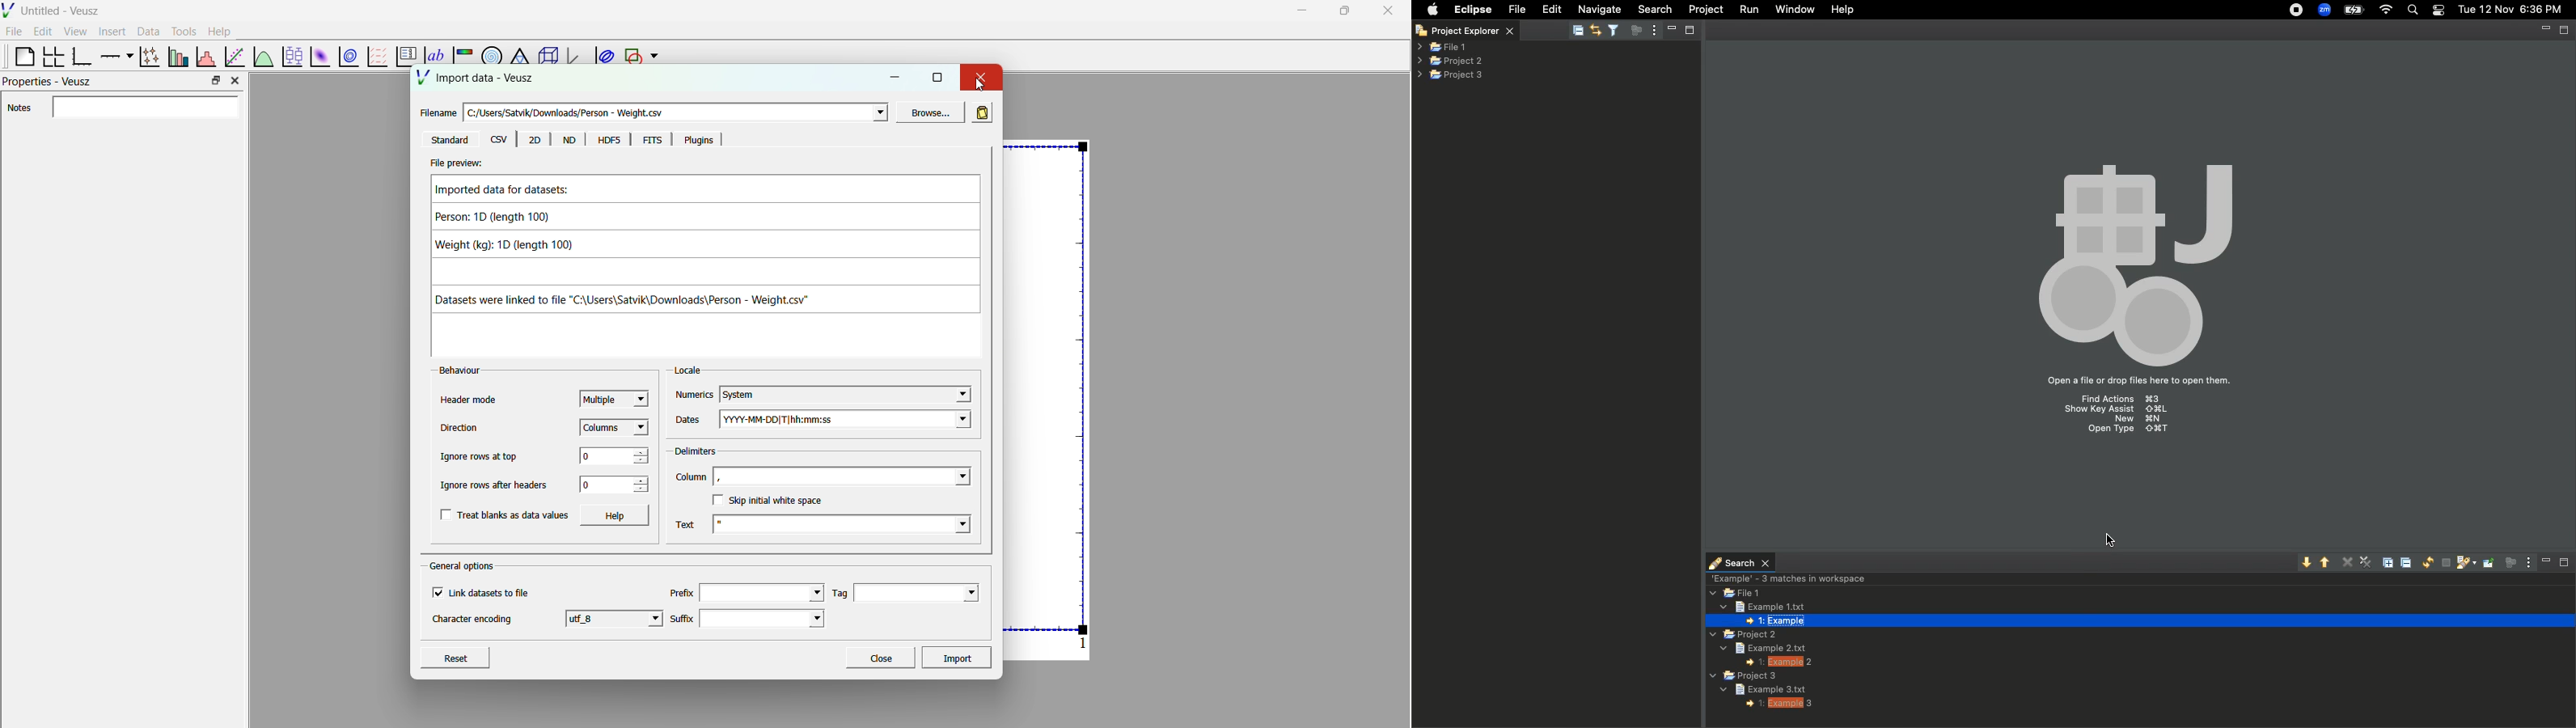 This screenshot has height=728, width=2576. What do you see at coordinates (465, 565) in the screenshot?
I see `General options` at bounding box center [465, 565].